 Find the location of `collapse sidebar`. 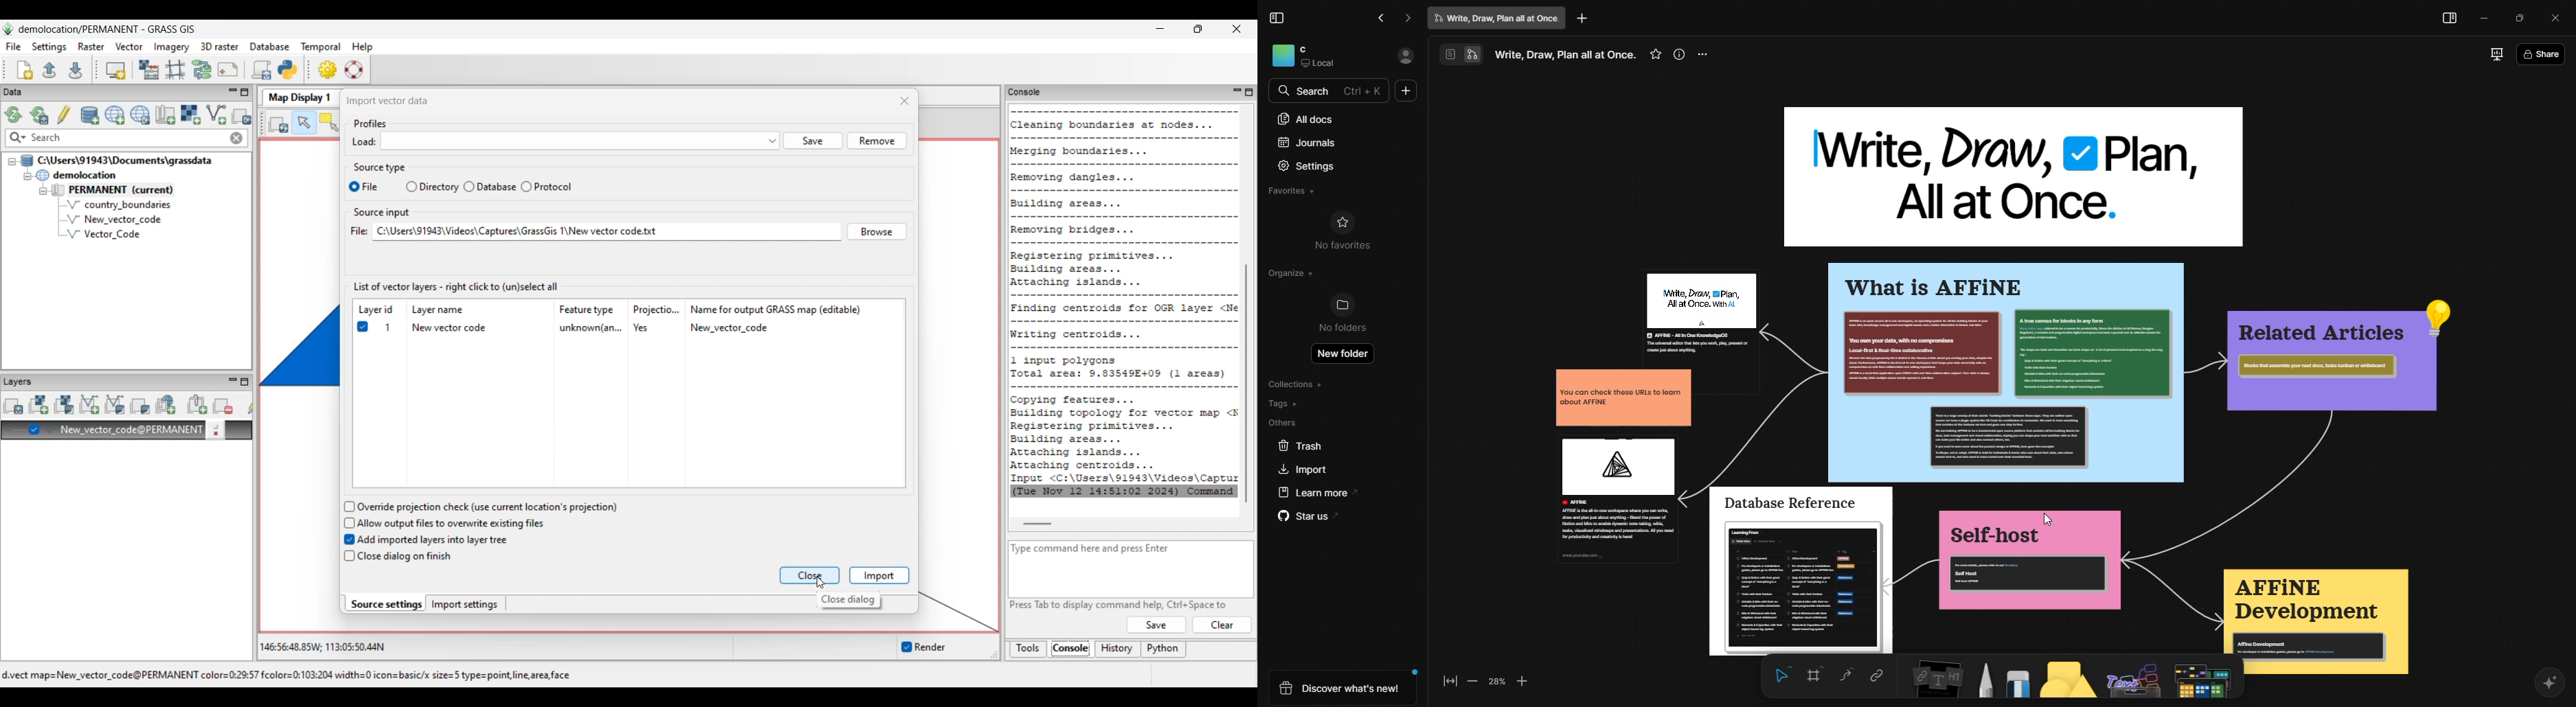

collapse sidebar is located at coordinates (1279, 17).